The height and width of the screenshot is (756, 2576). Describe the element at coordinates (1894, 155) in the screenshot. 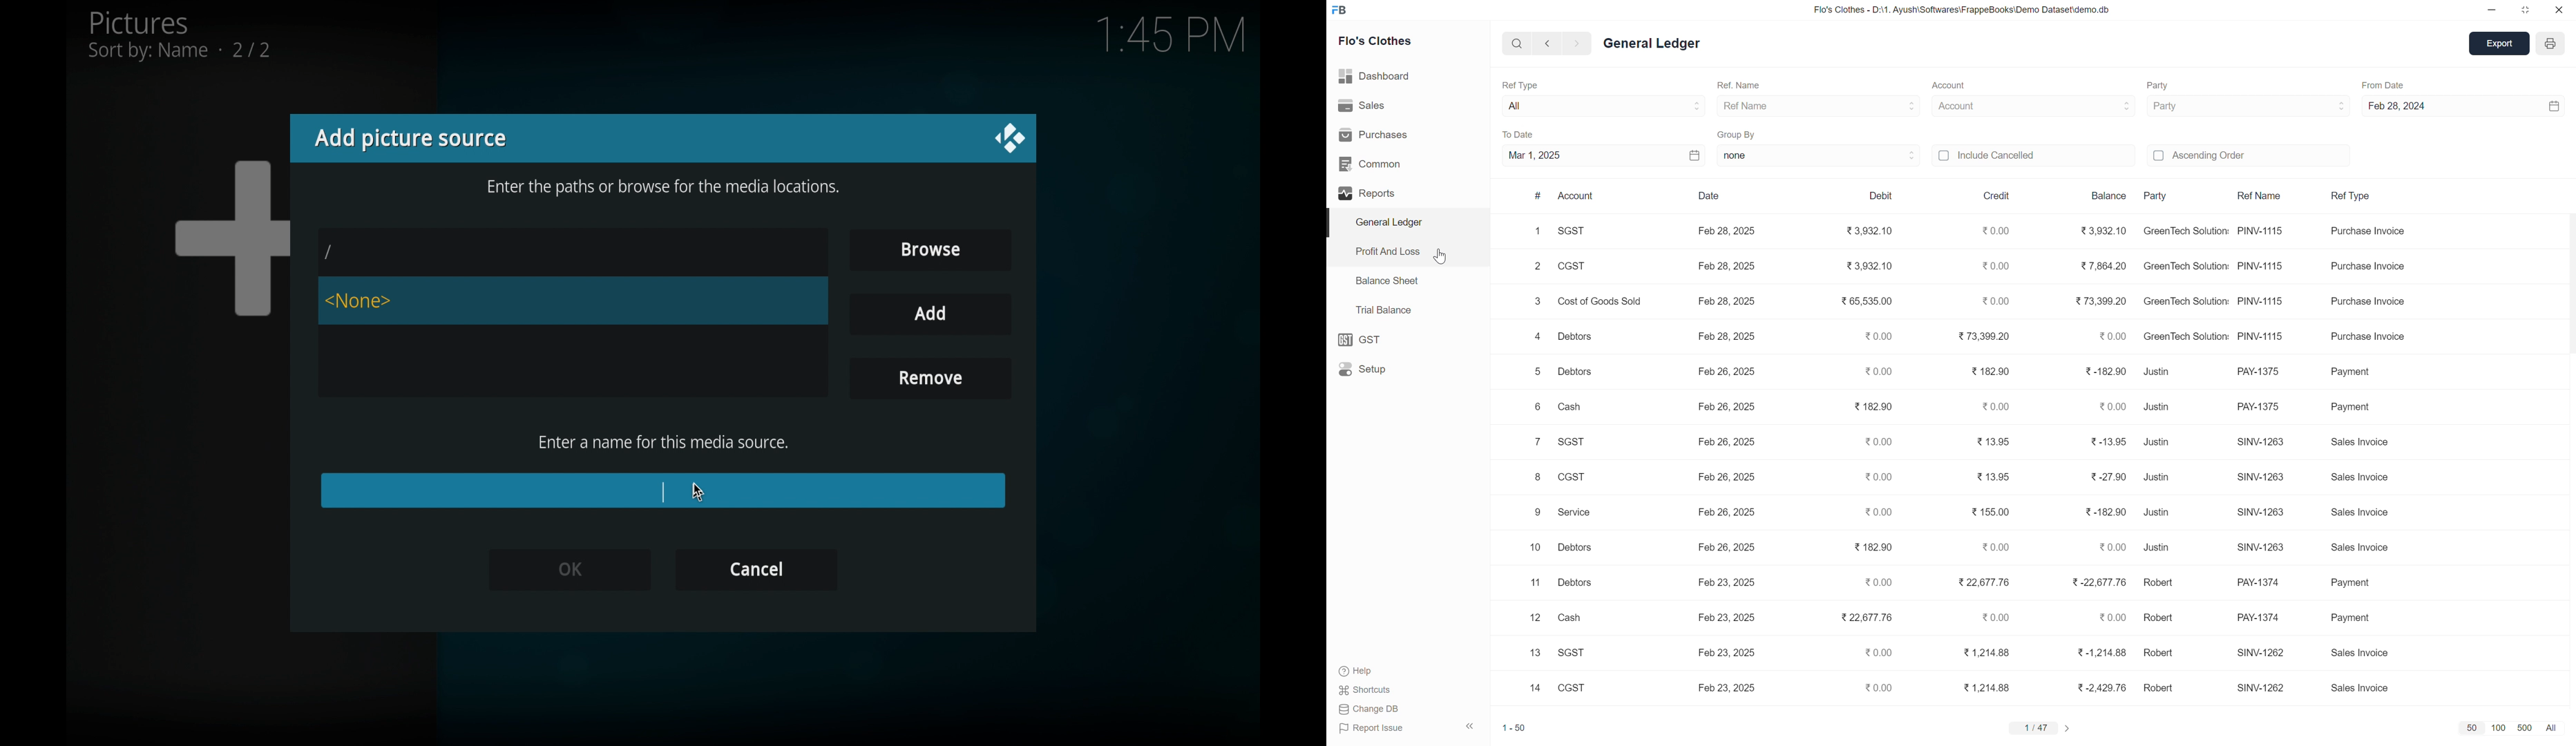

I see `Group by dropdown` at that location.